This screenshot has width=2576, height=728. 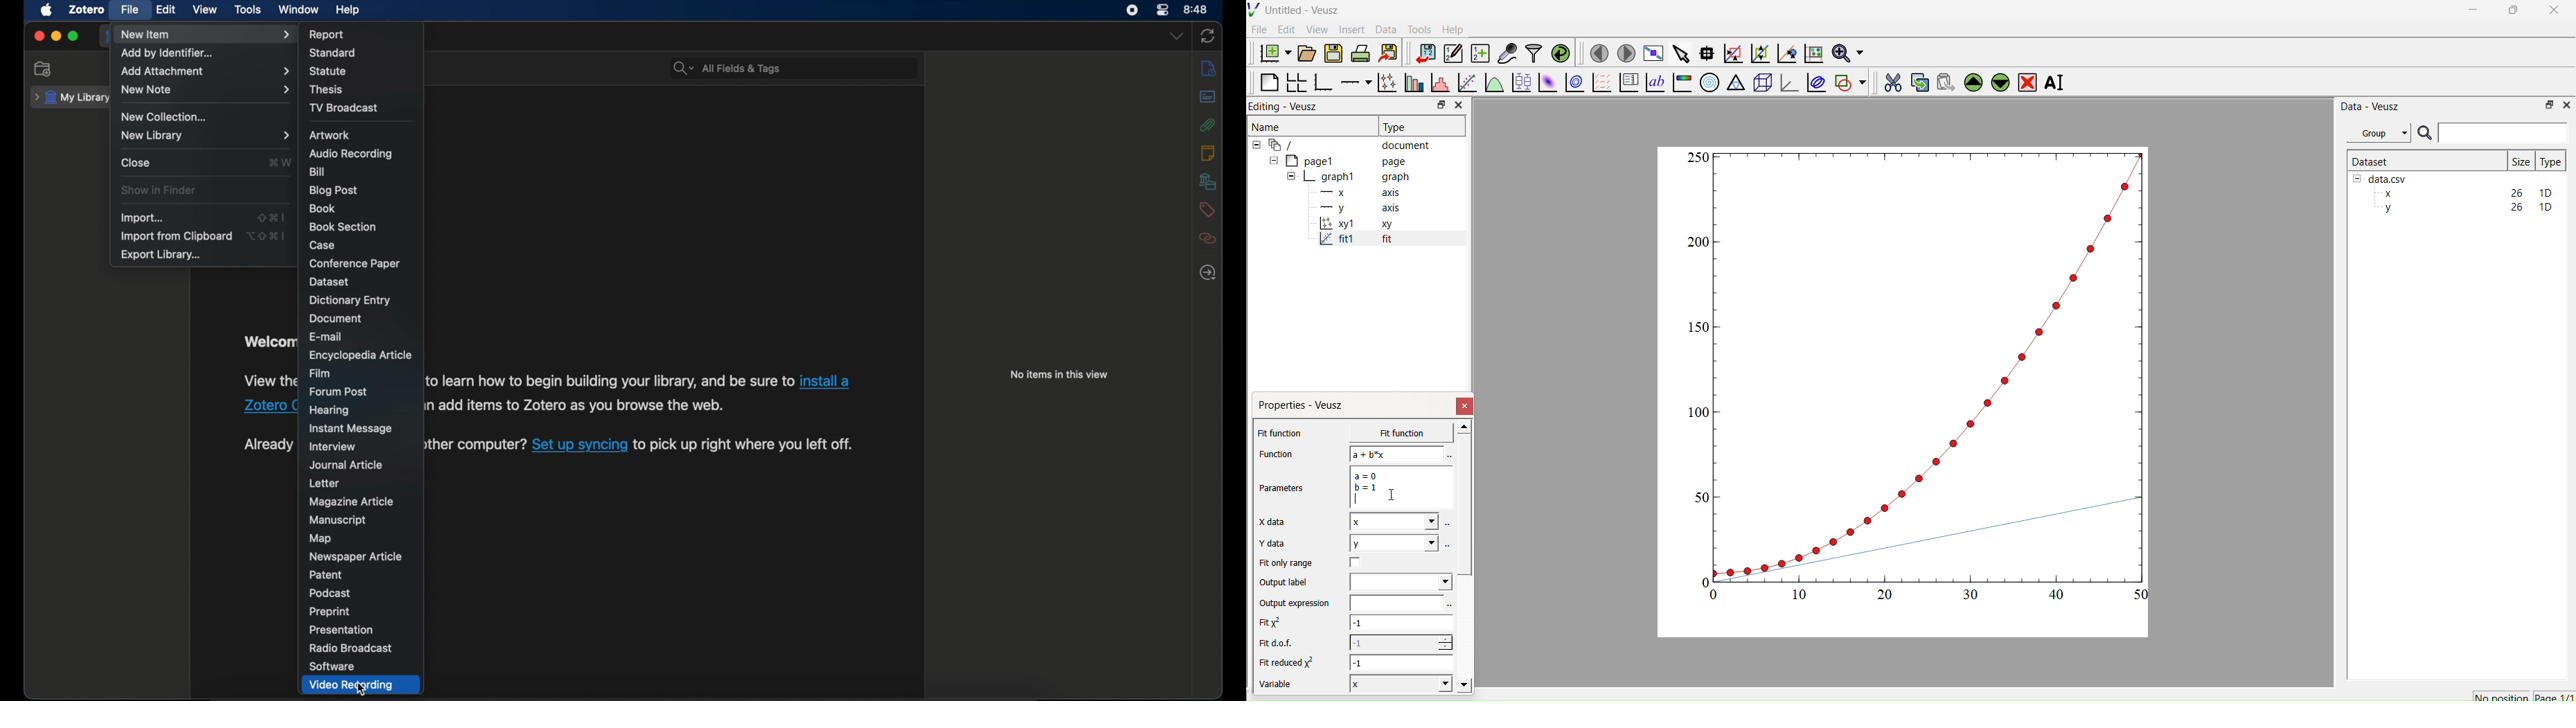 What do you see at coordinates (248, 10) in the screenshot?
I see `tools` at bounding box center [248, 10].